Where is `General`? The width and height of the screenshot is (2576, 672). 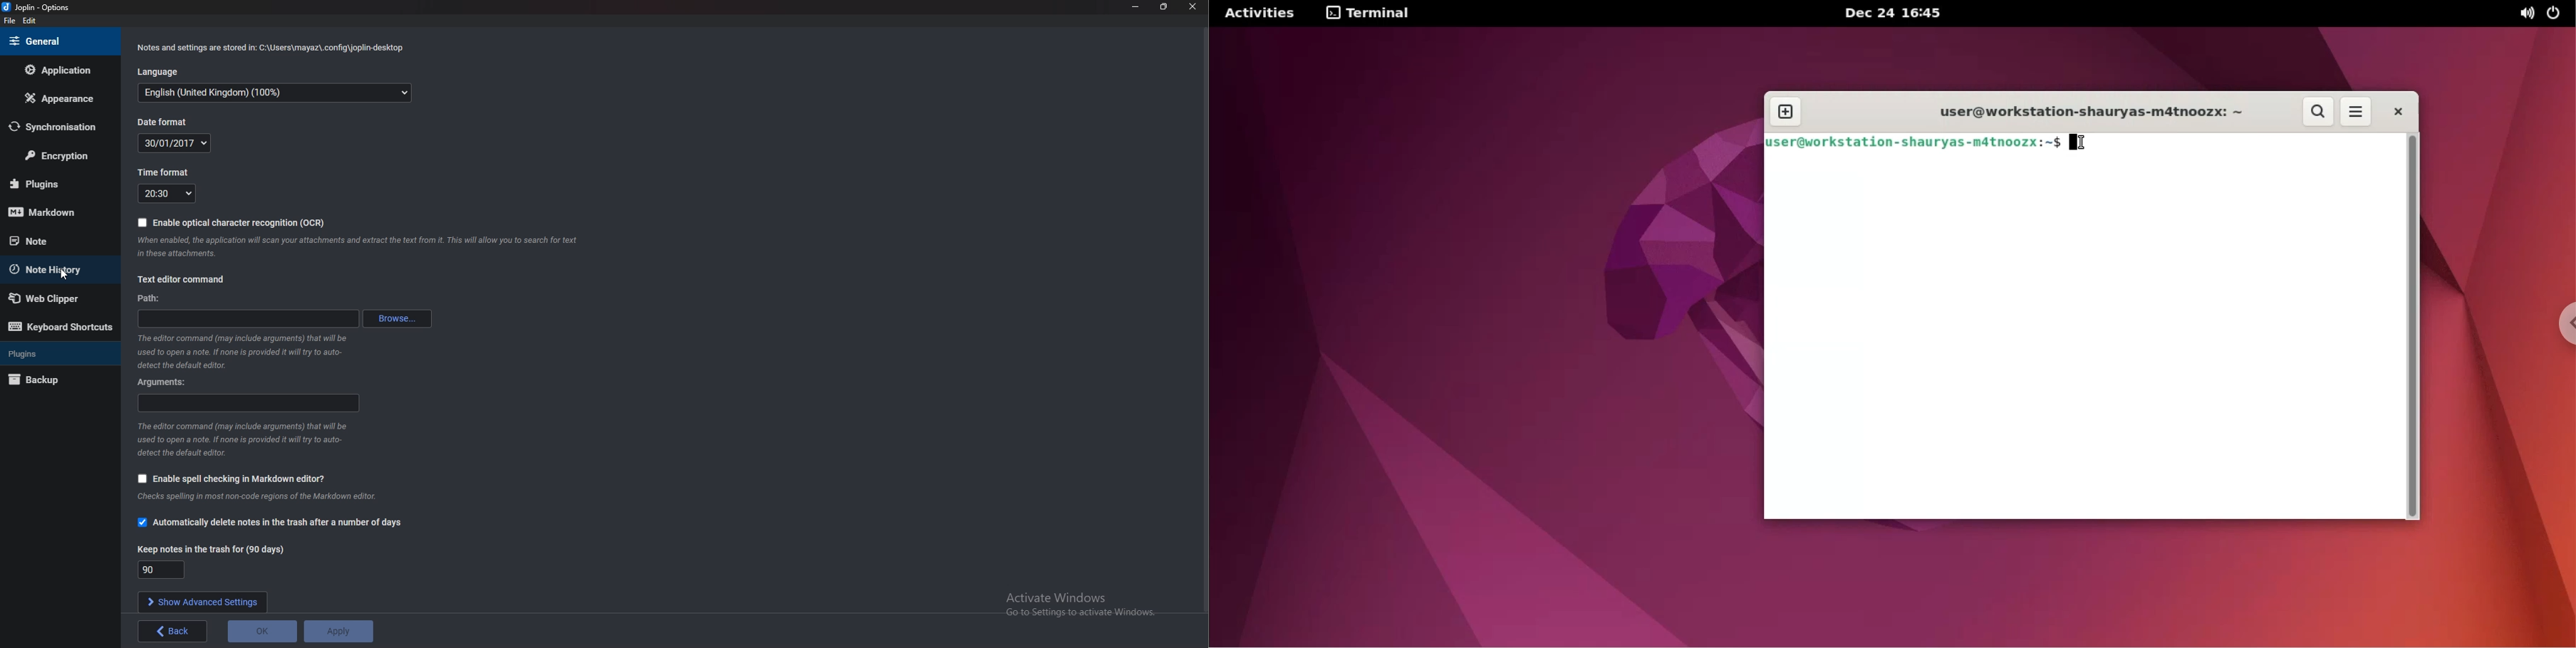 General is located at coordinates (58, 42).